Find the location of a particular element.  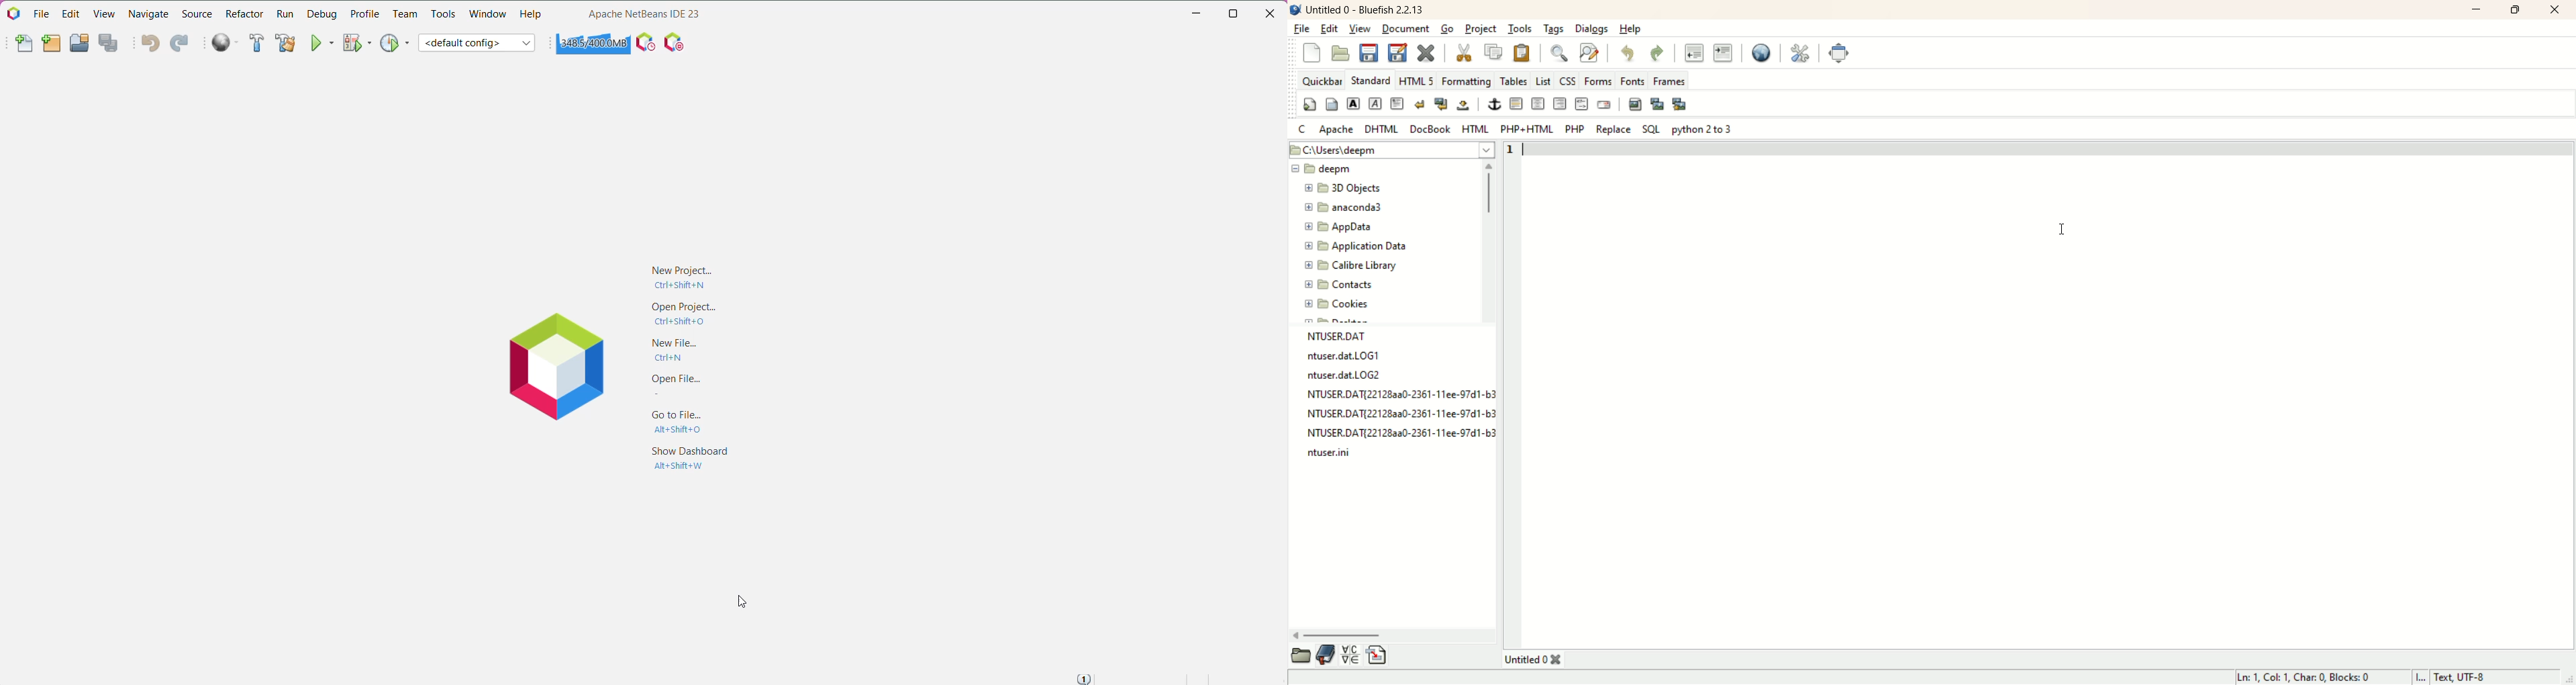

HTML 5 is located at coordinates (1419, 81).